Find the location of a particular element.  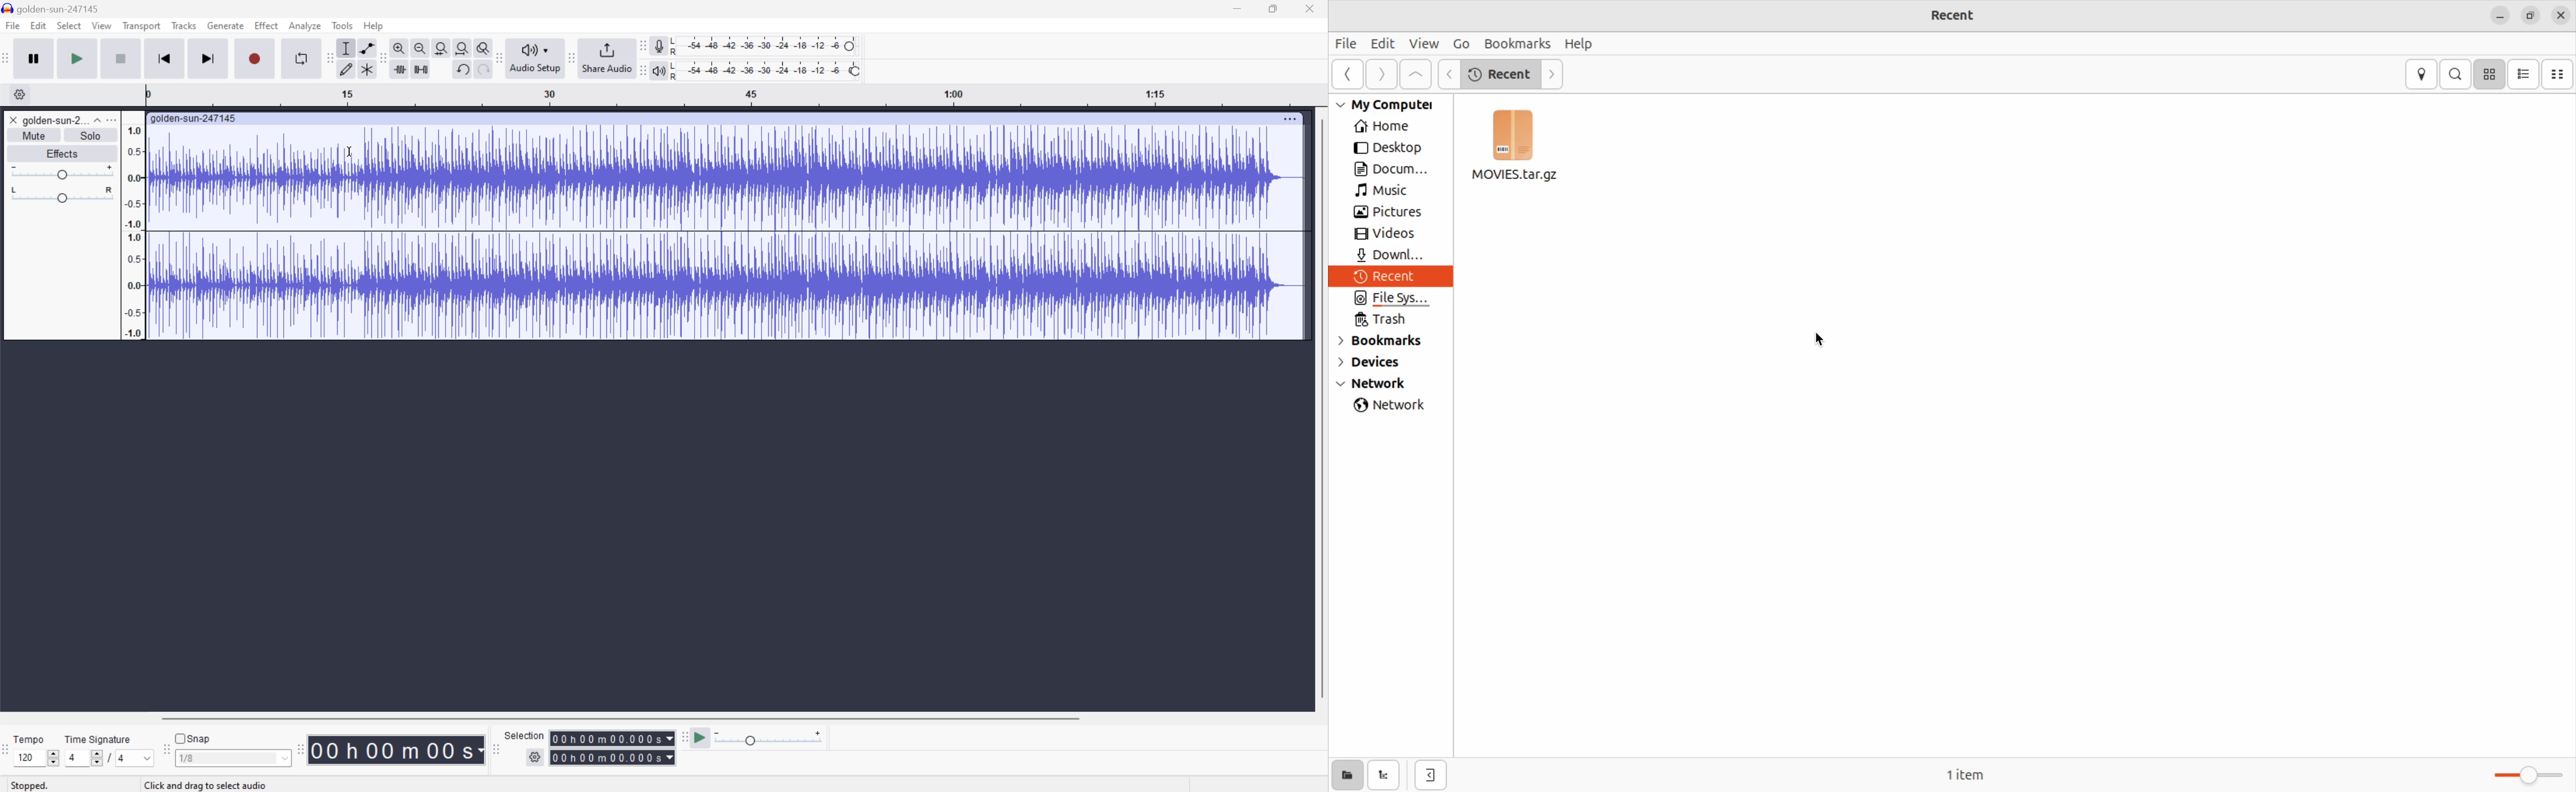

golden-sun-247145 is located at coordinates (53, 8).